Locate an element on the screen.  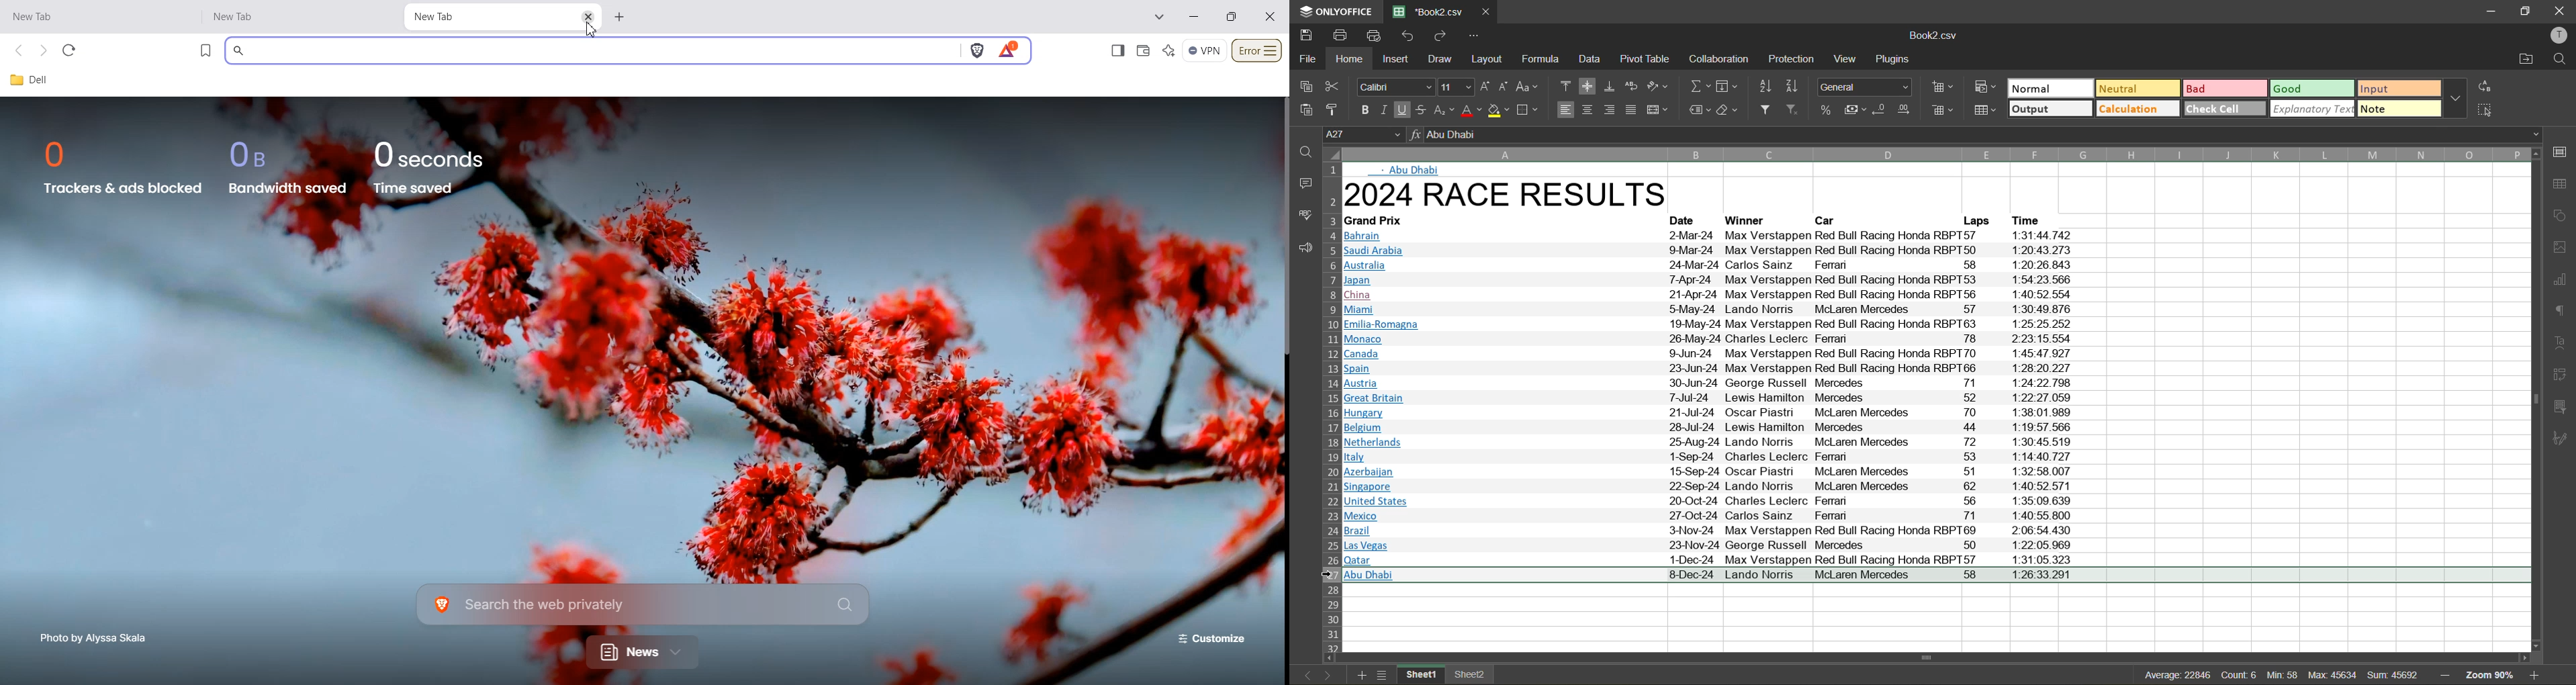
text info is located at coordinates (1707, 516).